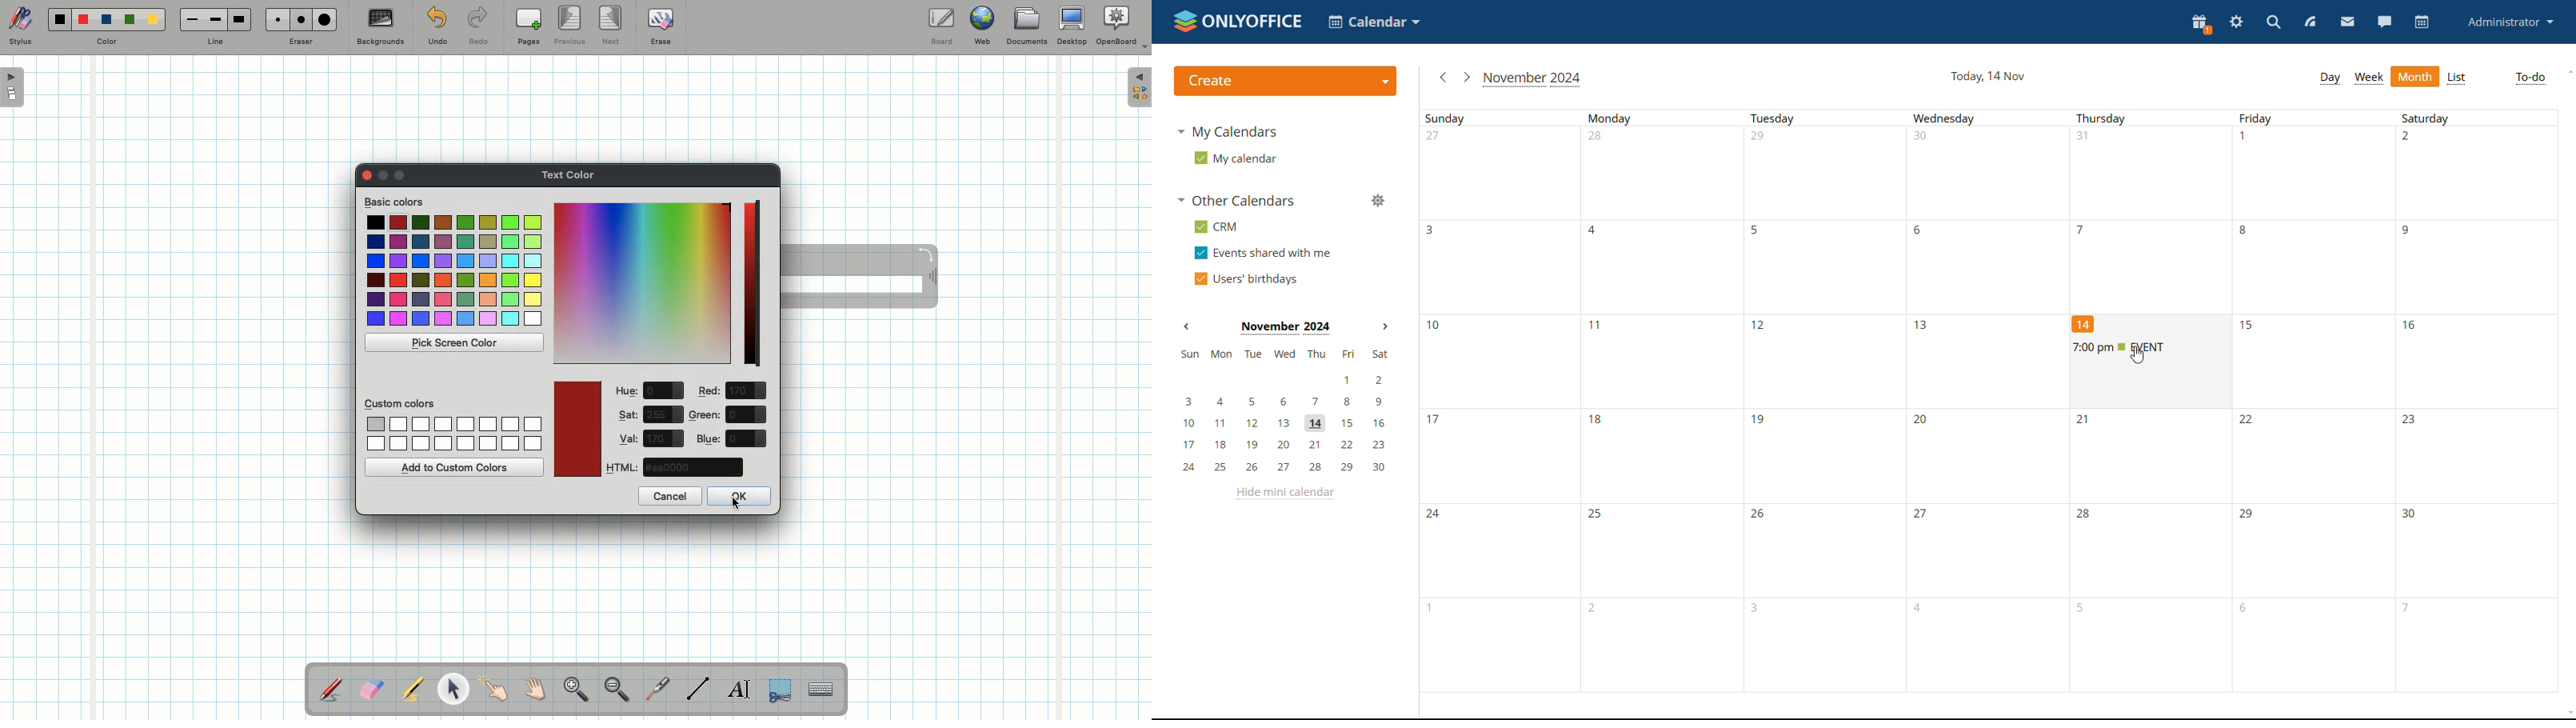 This screenshot has width=2576, height=728. What do you see at coordinates (437, 29) in the screenshot?
I see `Undo` at bounding box center [437, 29].